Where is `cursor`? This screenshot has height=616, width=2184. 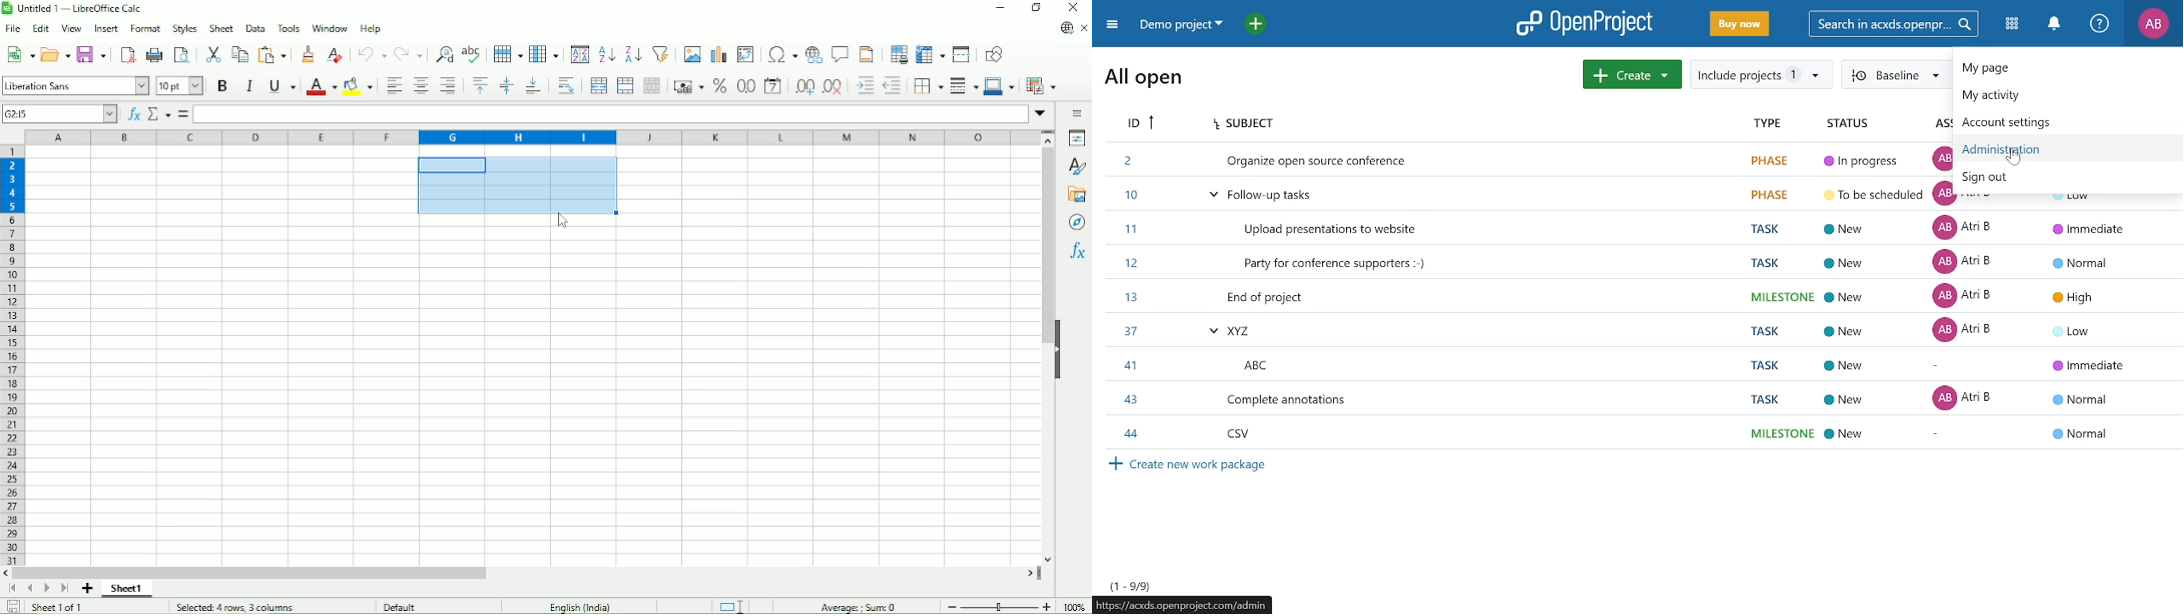 cursor is located at coordinates (2014, 156).